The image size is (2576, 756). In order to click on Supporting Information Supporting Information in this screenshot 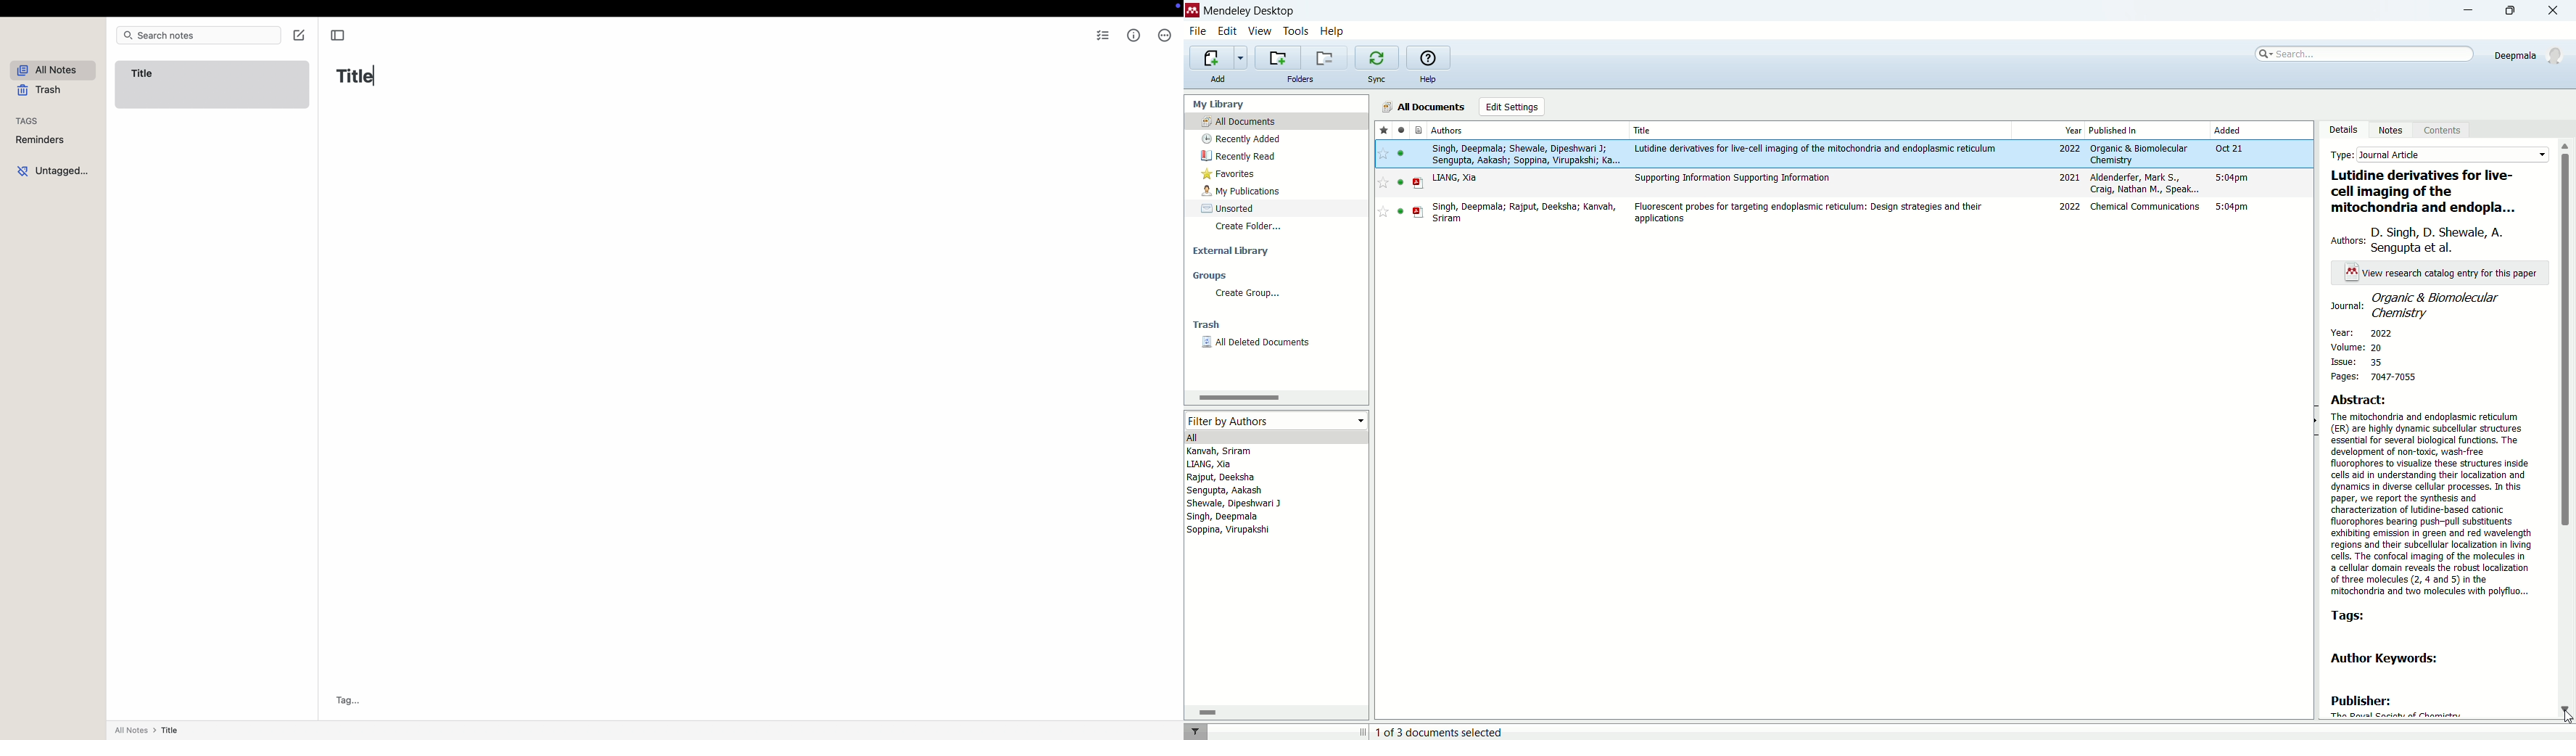, I will do `click(1733, 178)`.